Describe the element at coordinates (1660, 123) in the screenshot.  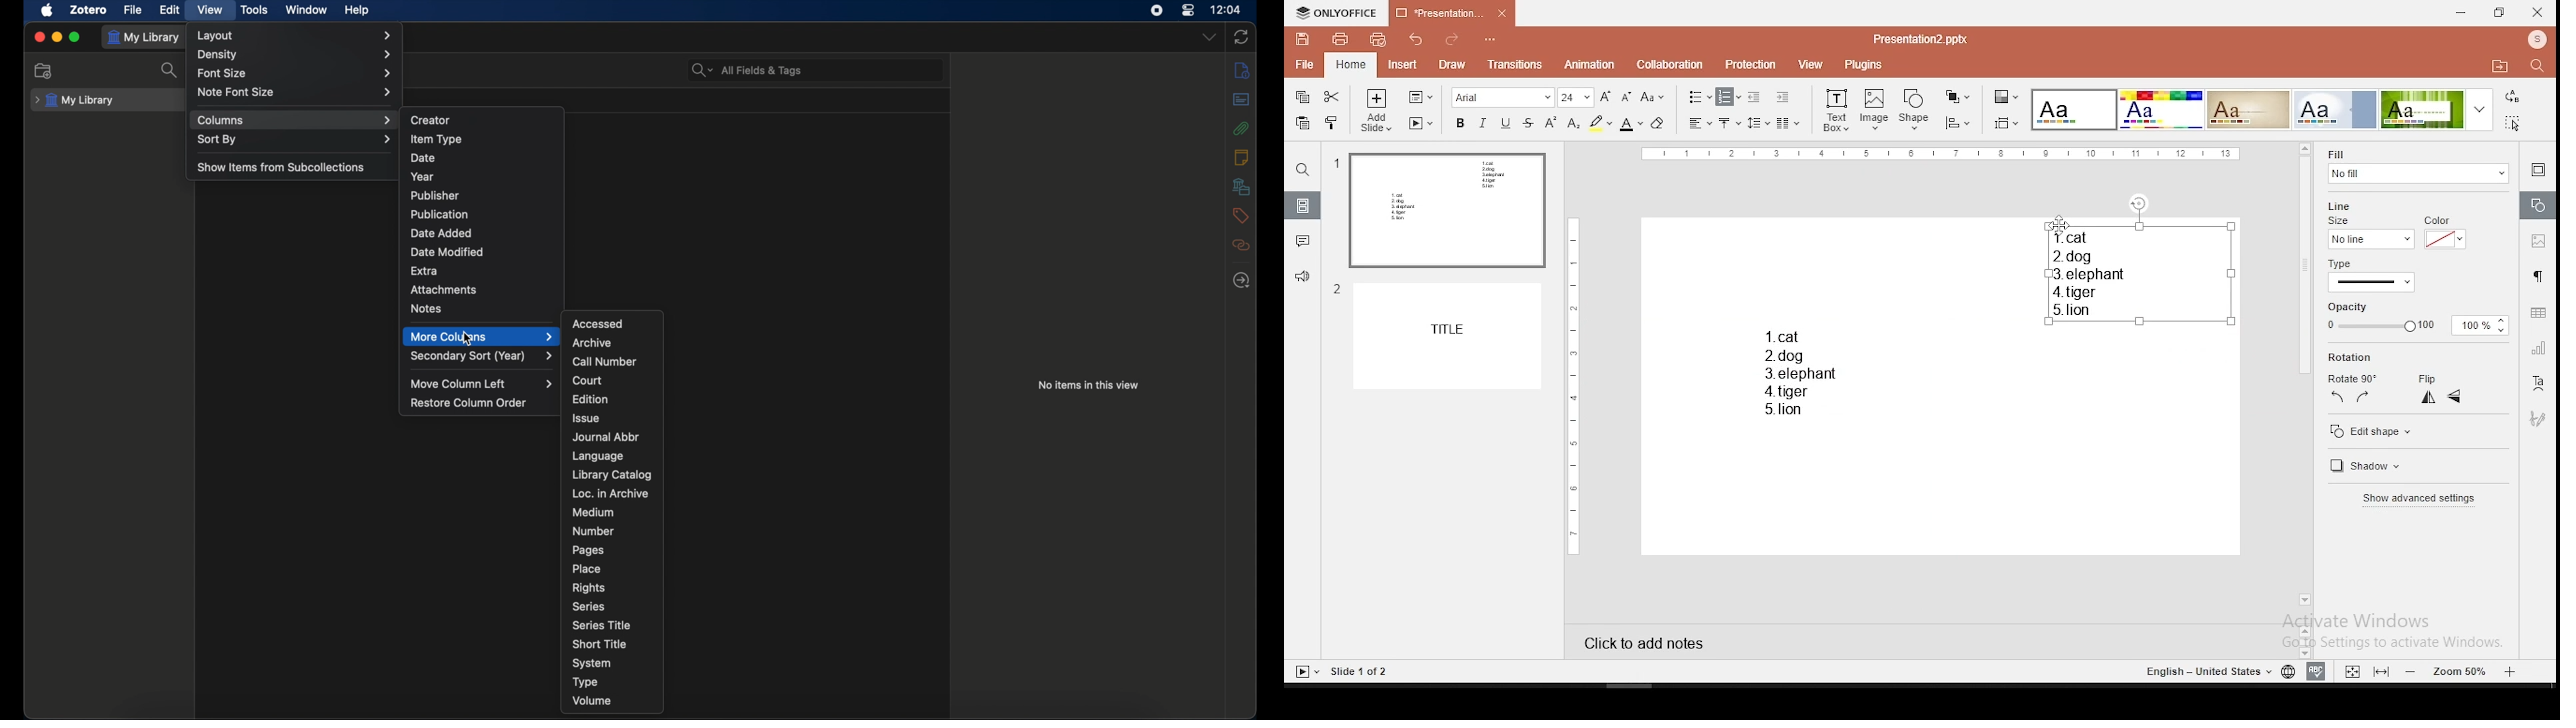
I see `eraser tool` at that location.